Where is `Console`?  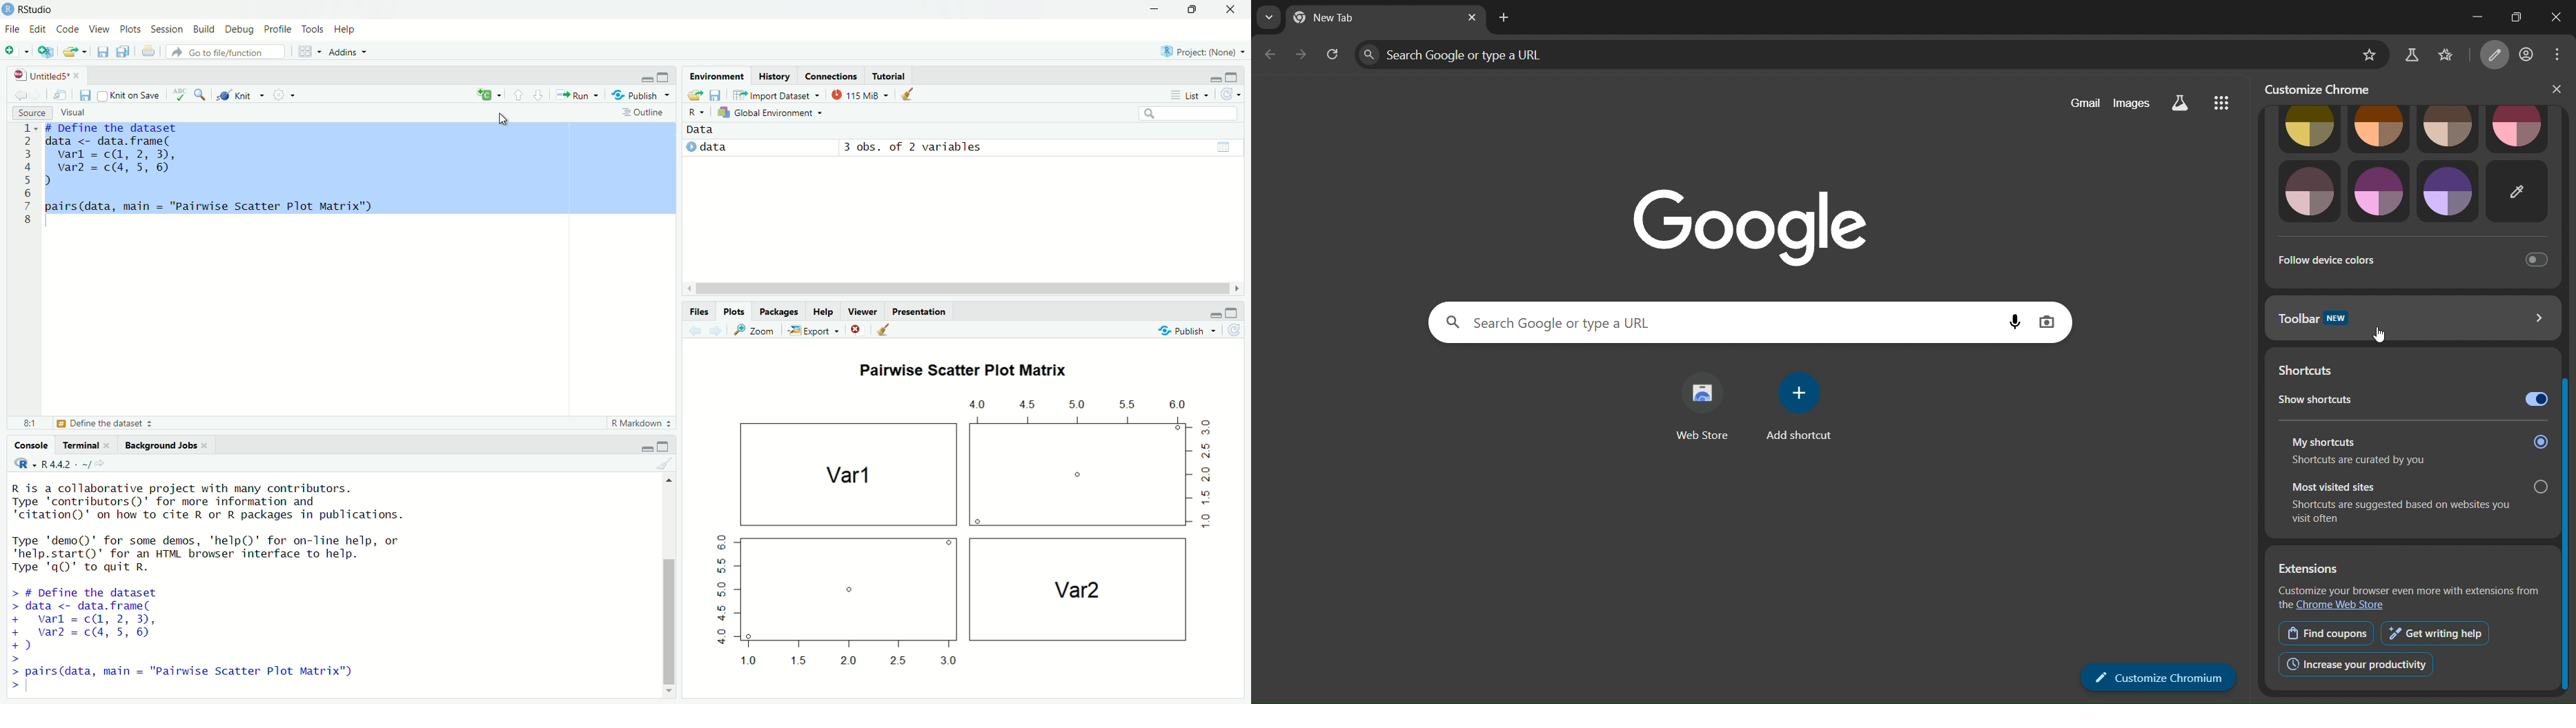
Console is located at coordinates (31, 446).